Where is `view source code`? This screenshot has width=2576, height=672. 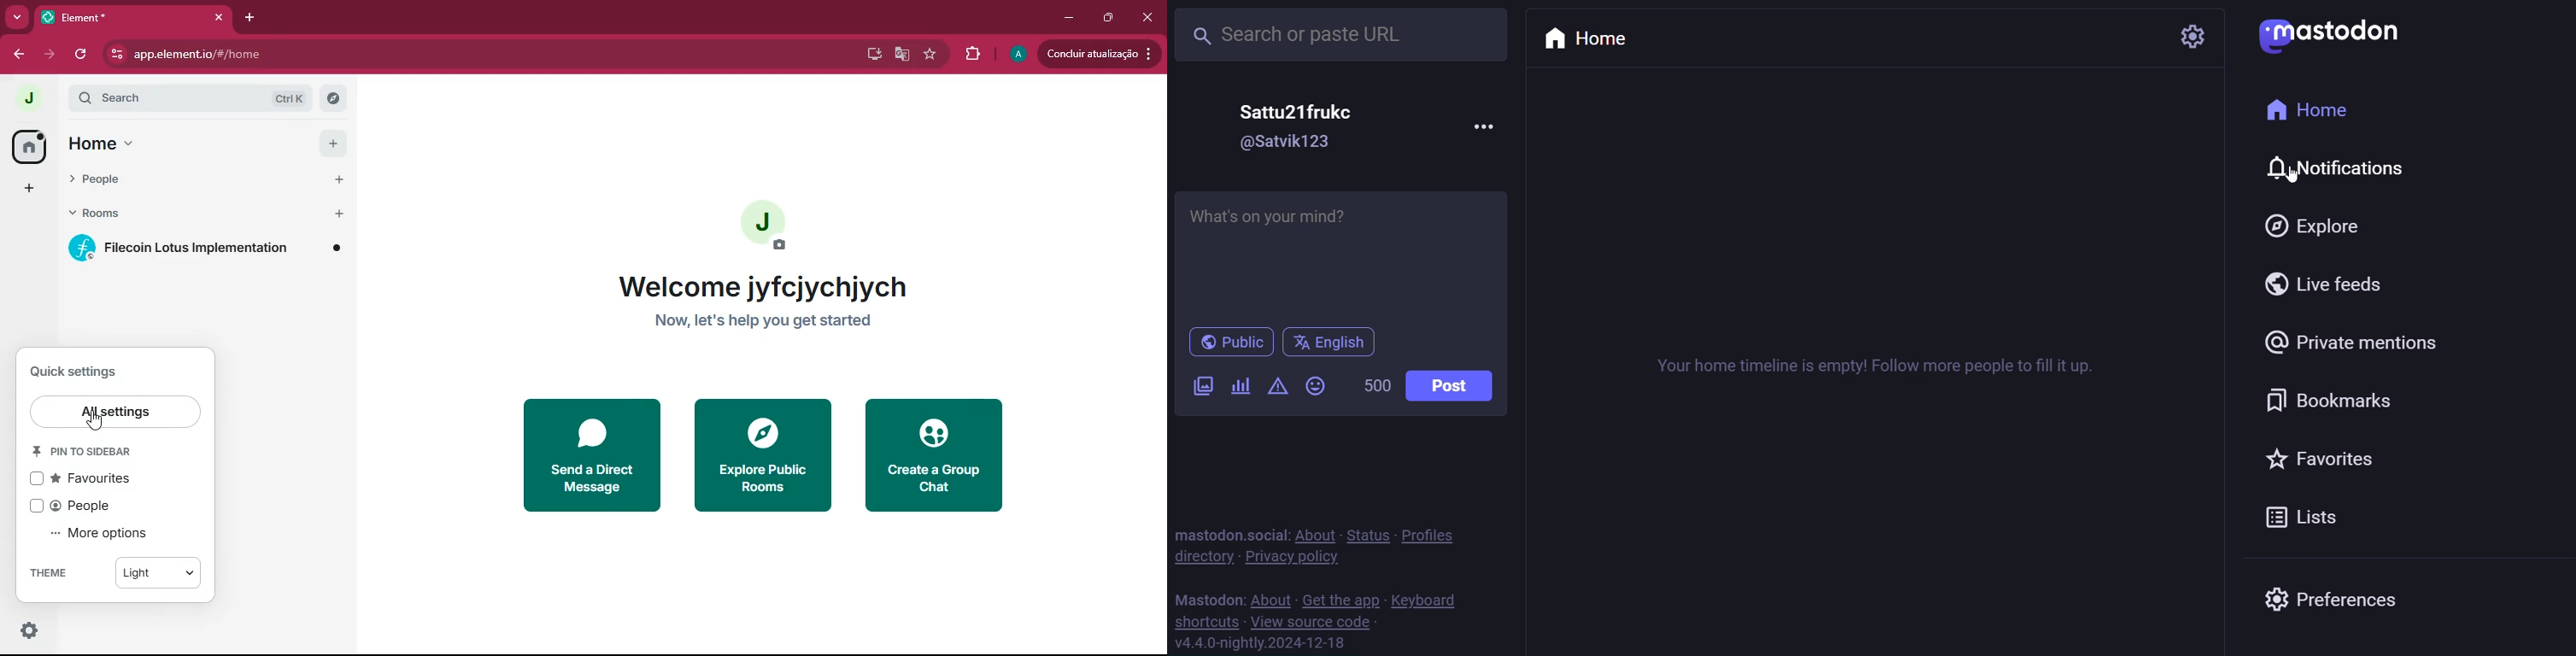
view source code is located at coordinates (1313, 622).